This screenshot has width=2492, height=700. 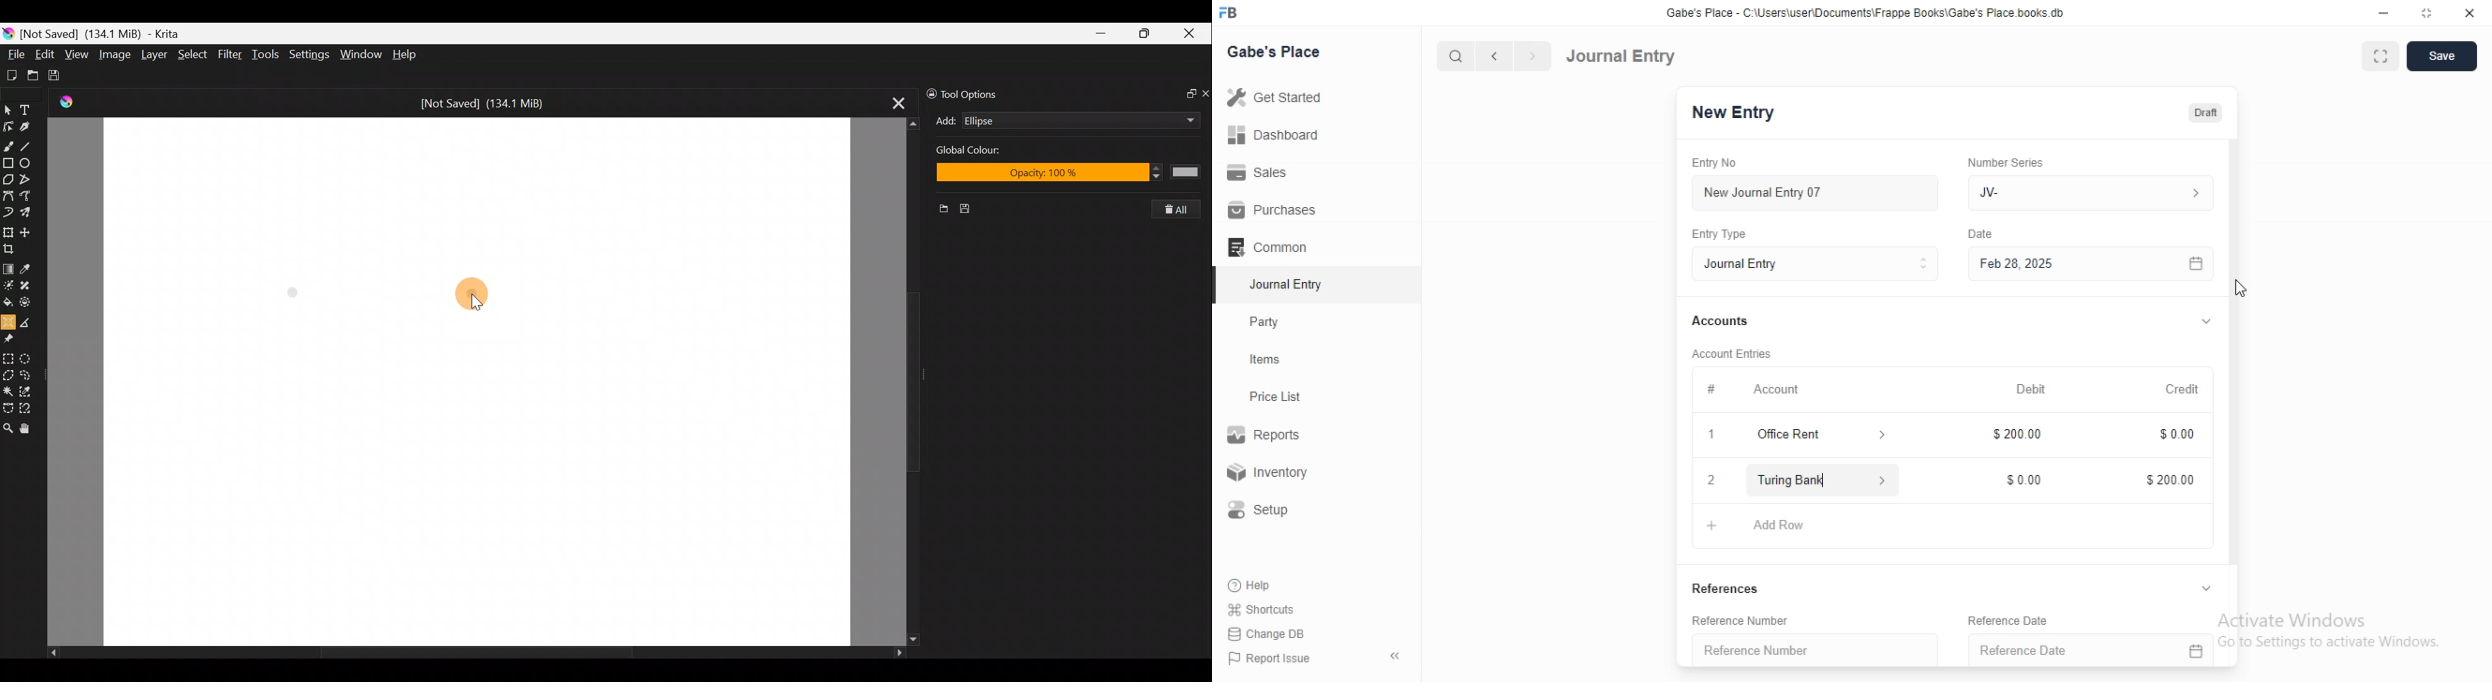 What do you see at coordinates (116, 54) in the screenshot?
I see `Image` at bounding box center [116, 54].